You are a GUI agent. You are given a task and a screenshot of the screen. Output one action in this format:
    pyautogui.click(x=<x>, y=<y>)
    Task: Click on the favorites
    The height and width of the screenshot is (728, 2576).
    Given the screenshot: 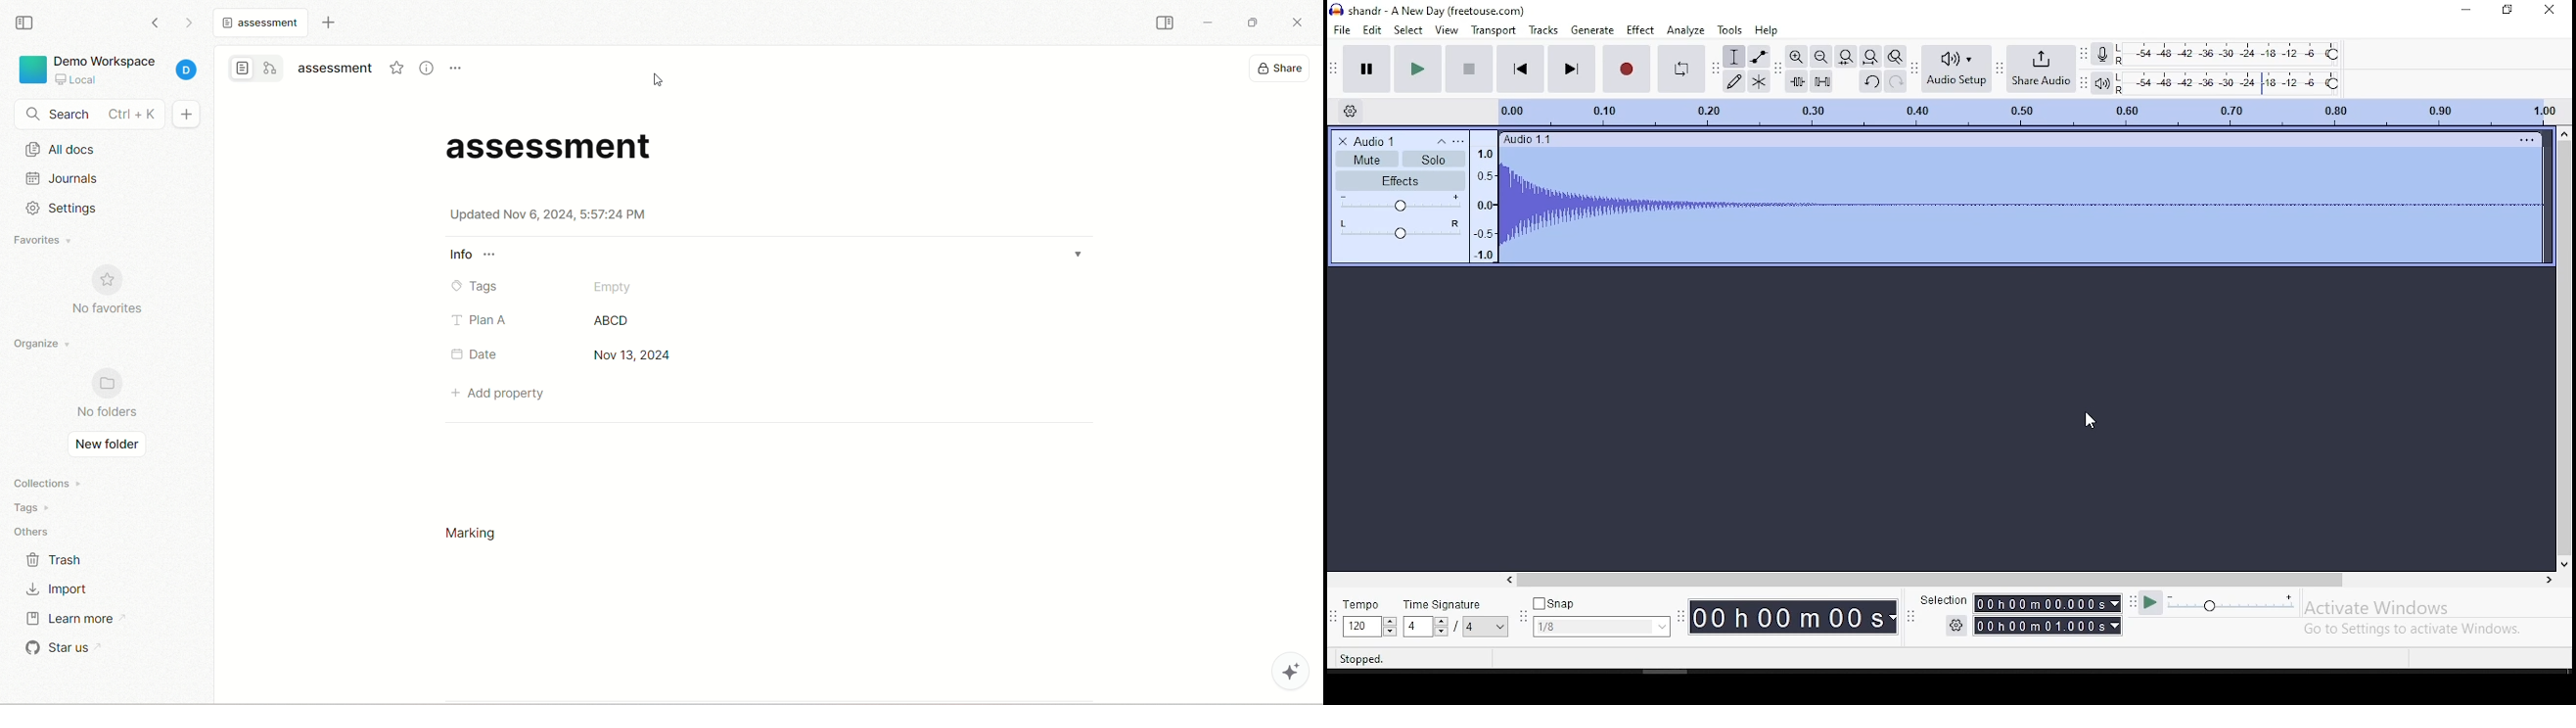 What is the action you would take?
    pyautogui.click(x=48, y=241)
    